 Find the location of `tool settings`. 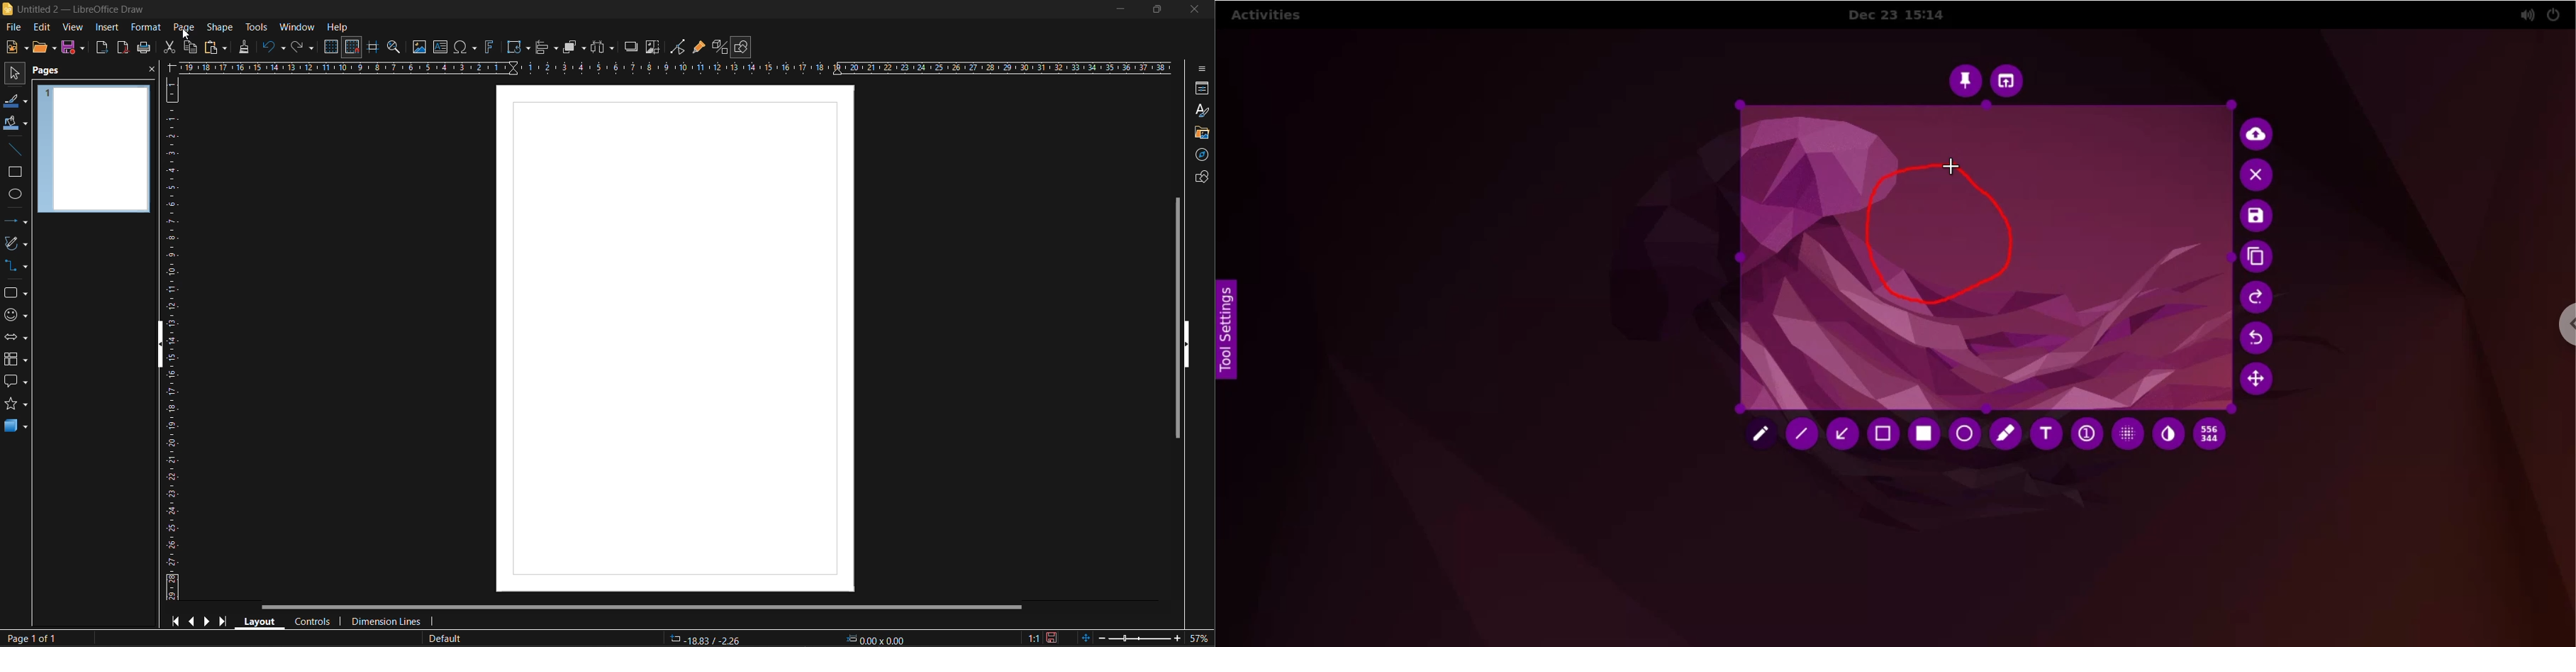

tool settings is located at coordinates (1228, 333).